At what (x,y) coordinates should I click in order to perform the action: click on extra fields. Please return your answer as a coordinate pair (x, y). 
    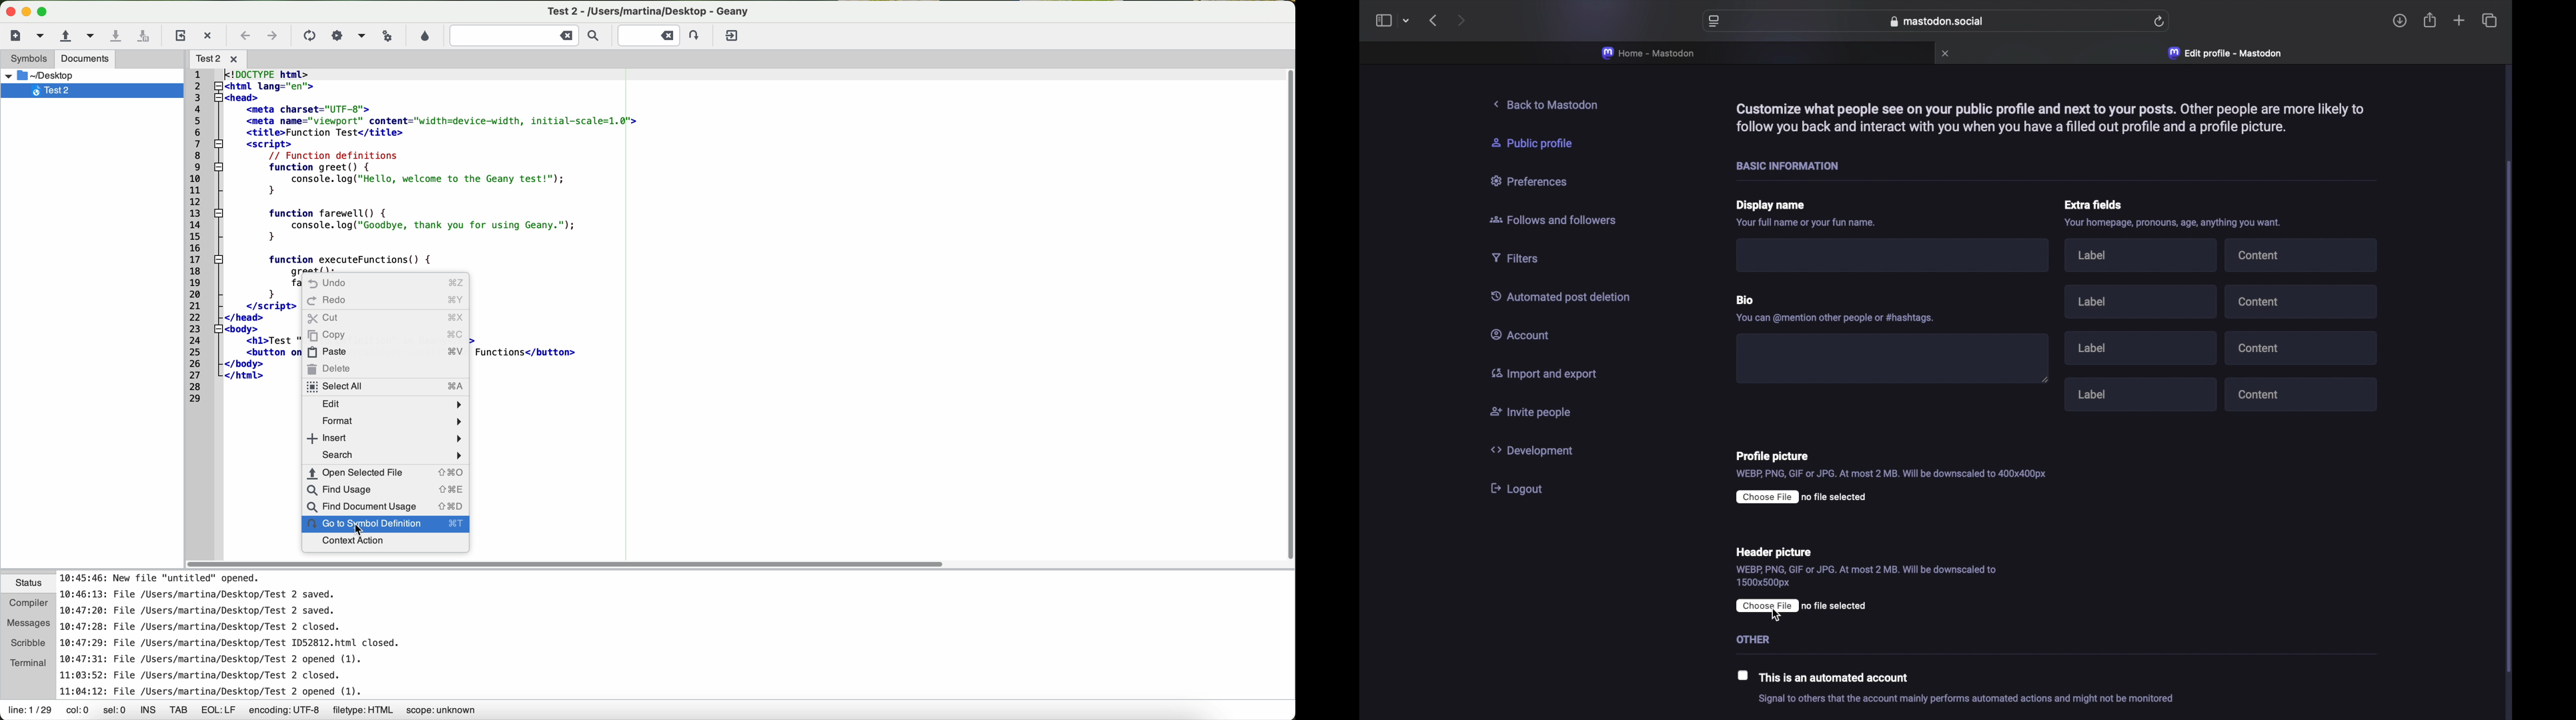
    Looking at the image, I should click on (2095, 205).